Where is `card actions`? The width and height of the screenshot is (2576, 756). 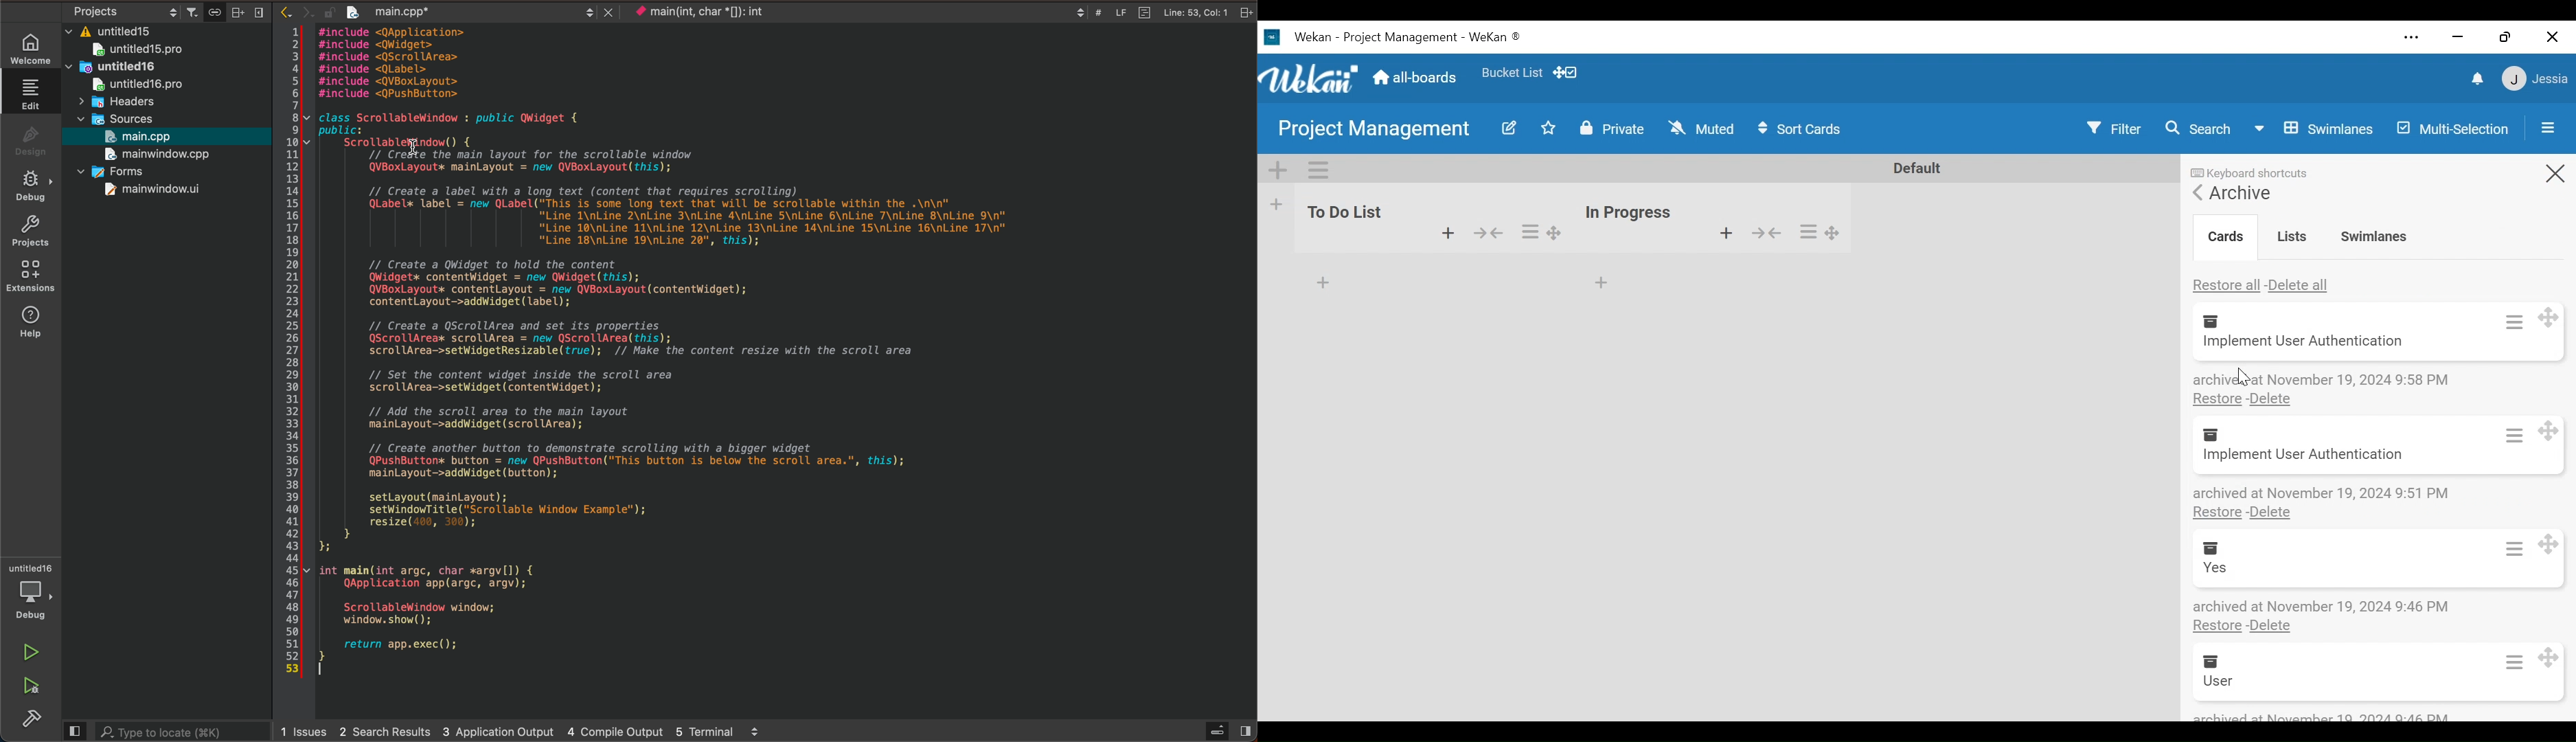
card actions is located at coordinates (2513, 662).